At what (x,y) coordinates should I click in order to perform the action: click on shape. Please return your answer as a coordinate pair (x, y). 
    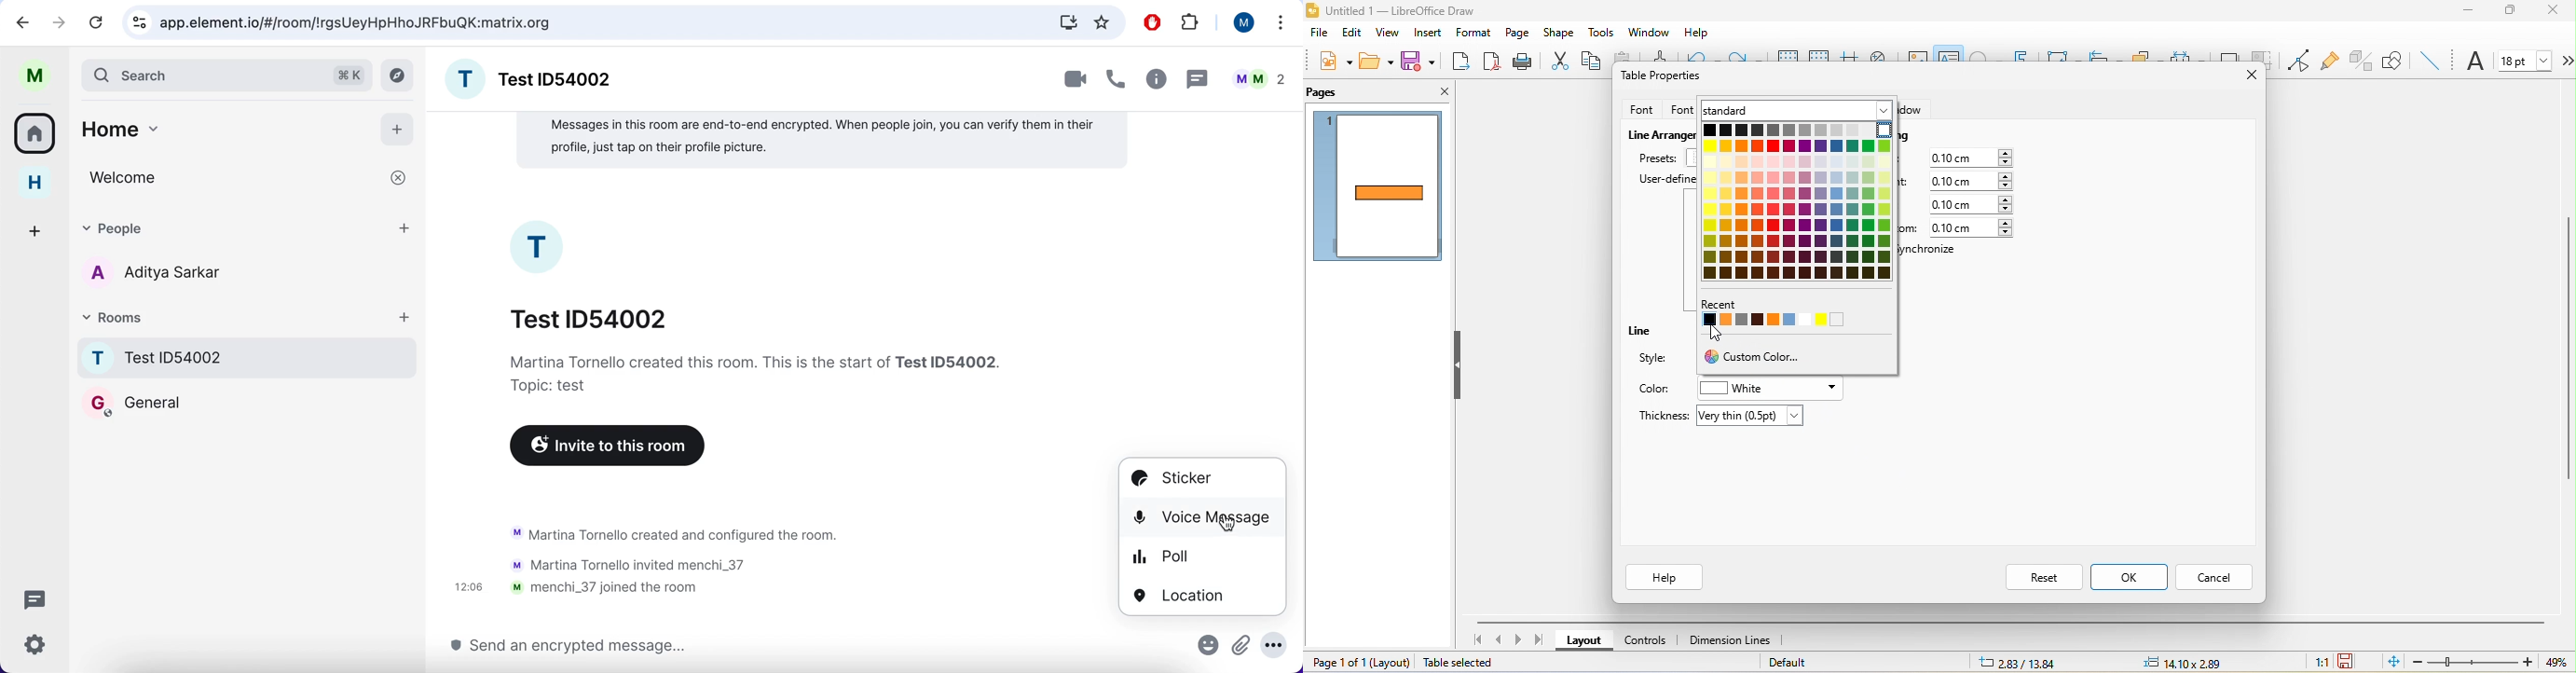
    Looking at the image, I should click on (1558, 33).